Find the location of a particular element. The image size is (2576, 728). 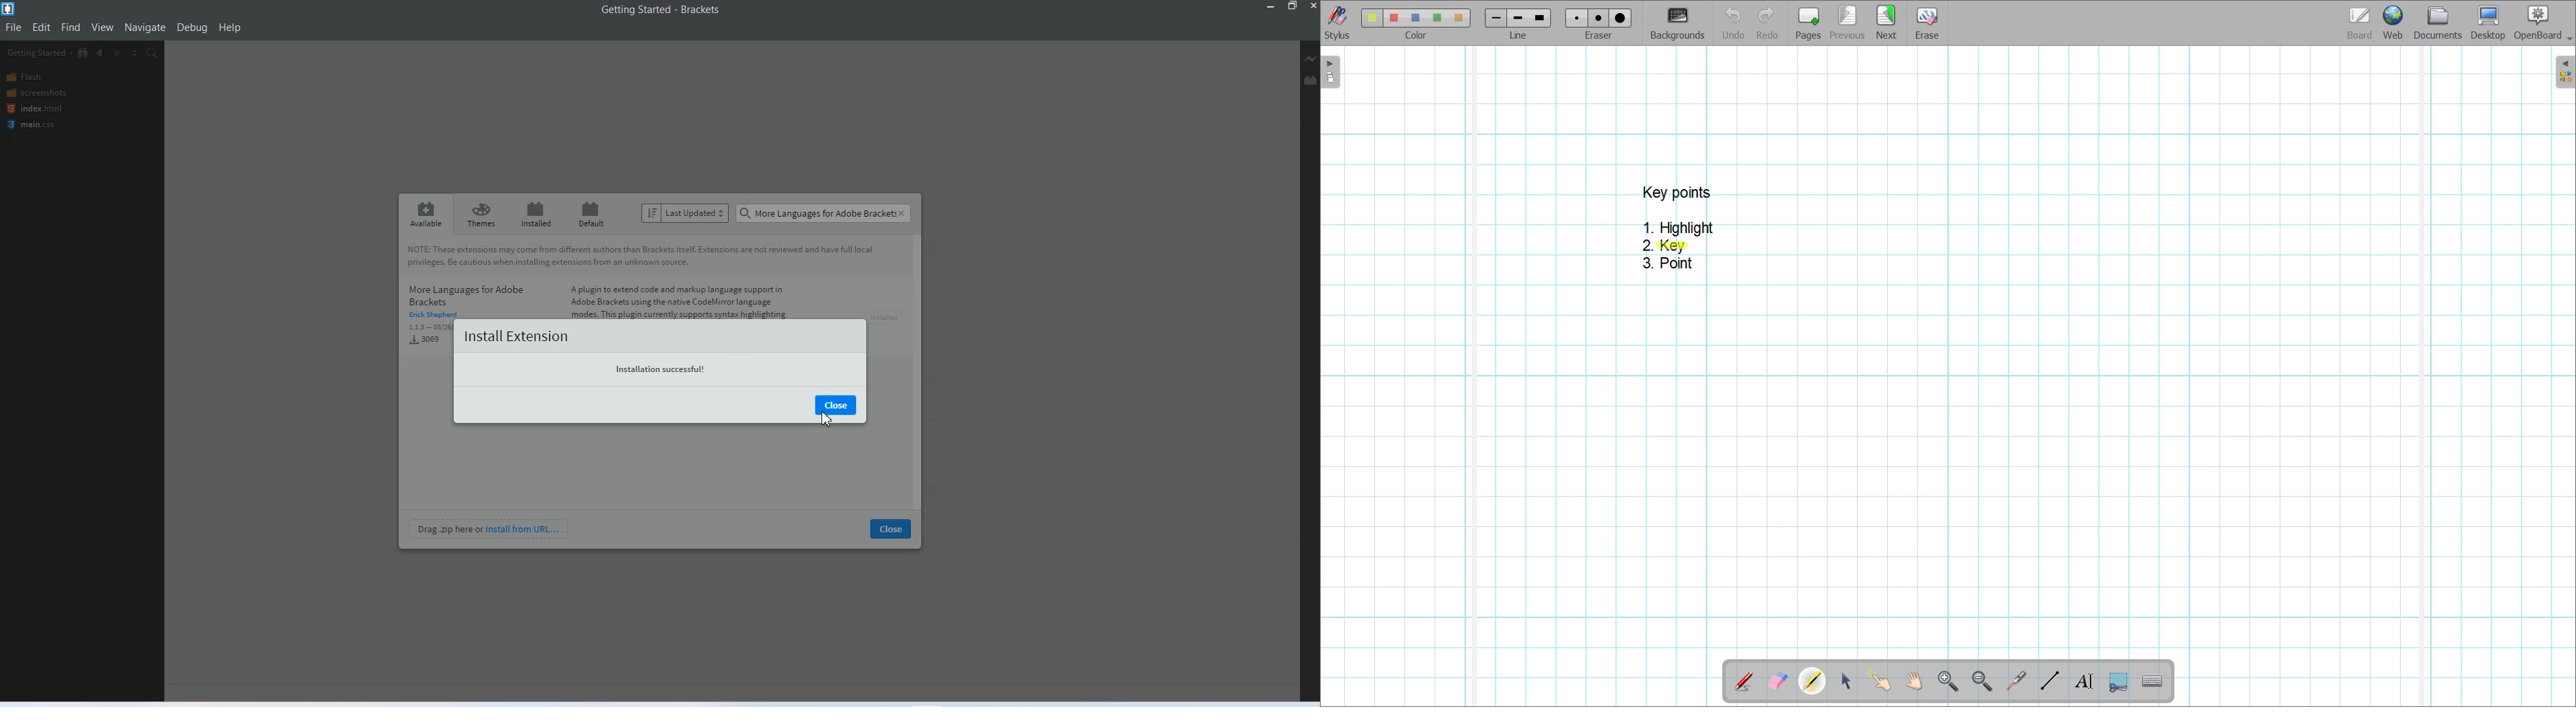

Close is located at coordinates (1312, 6).